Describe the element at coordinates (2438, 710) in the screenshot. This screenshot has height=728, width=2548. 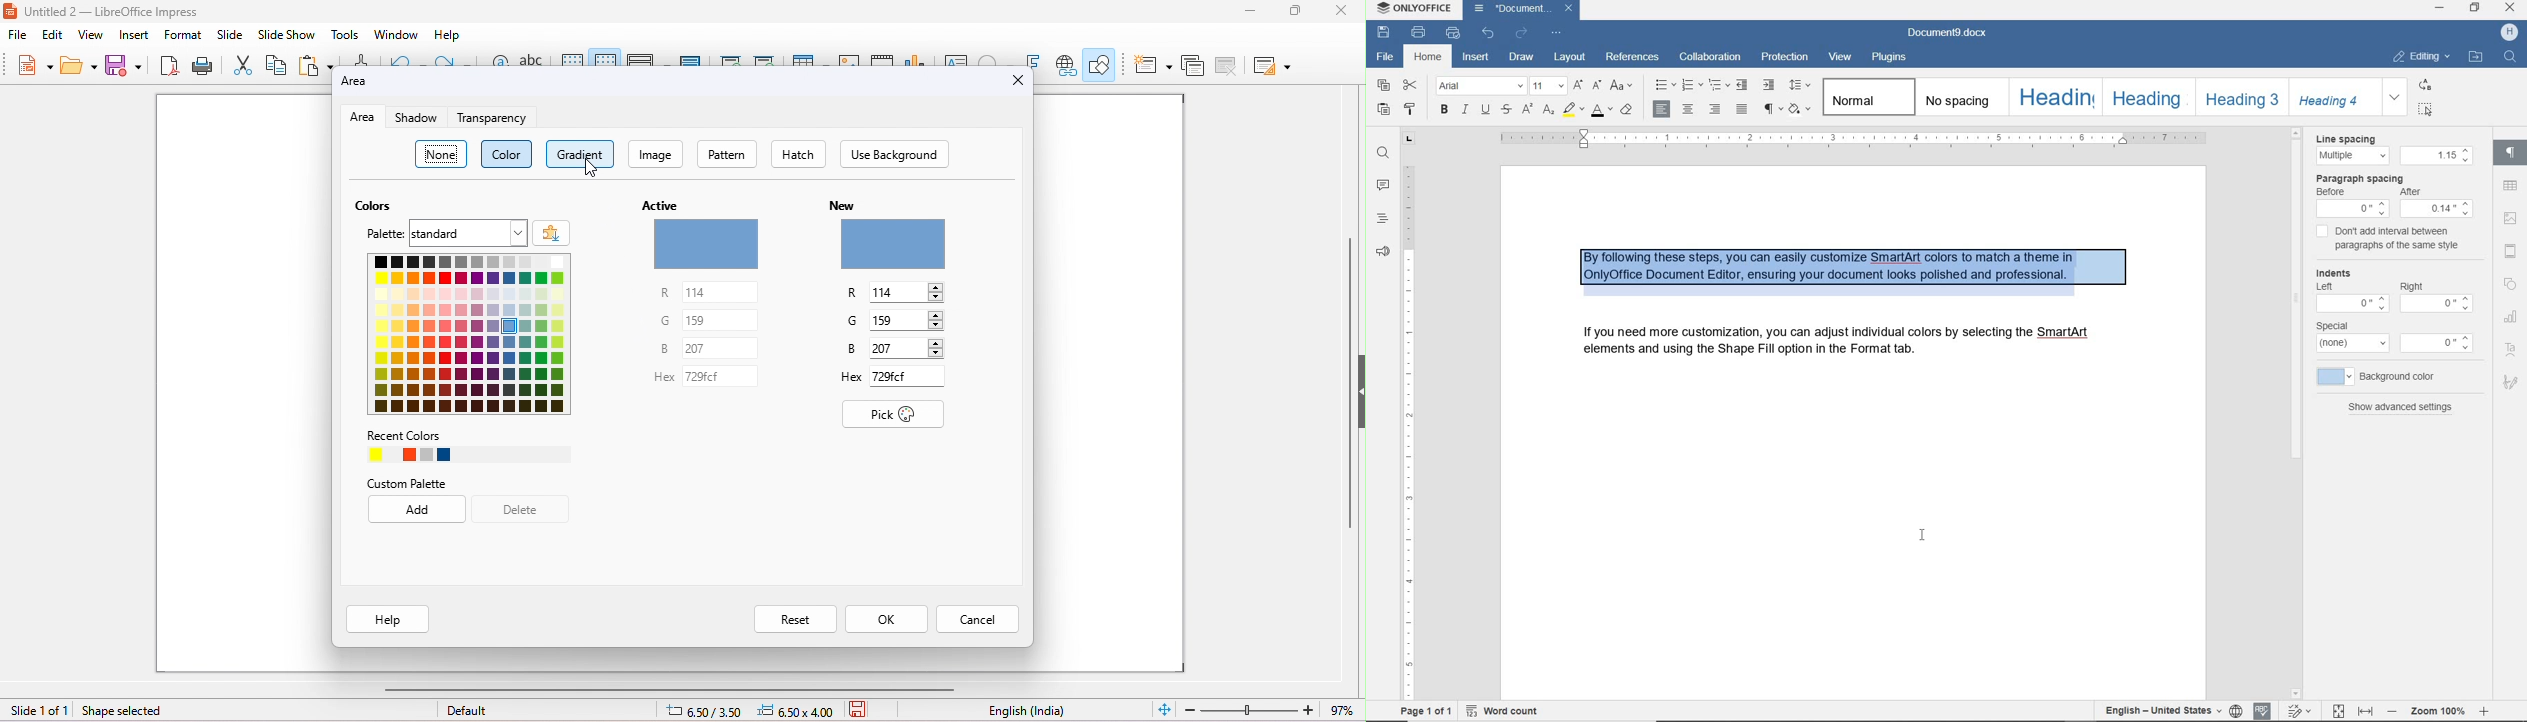
I see `zoom out or zoom in` at that location.